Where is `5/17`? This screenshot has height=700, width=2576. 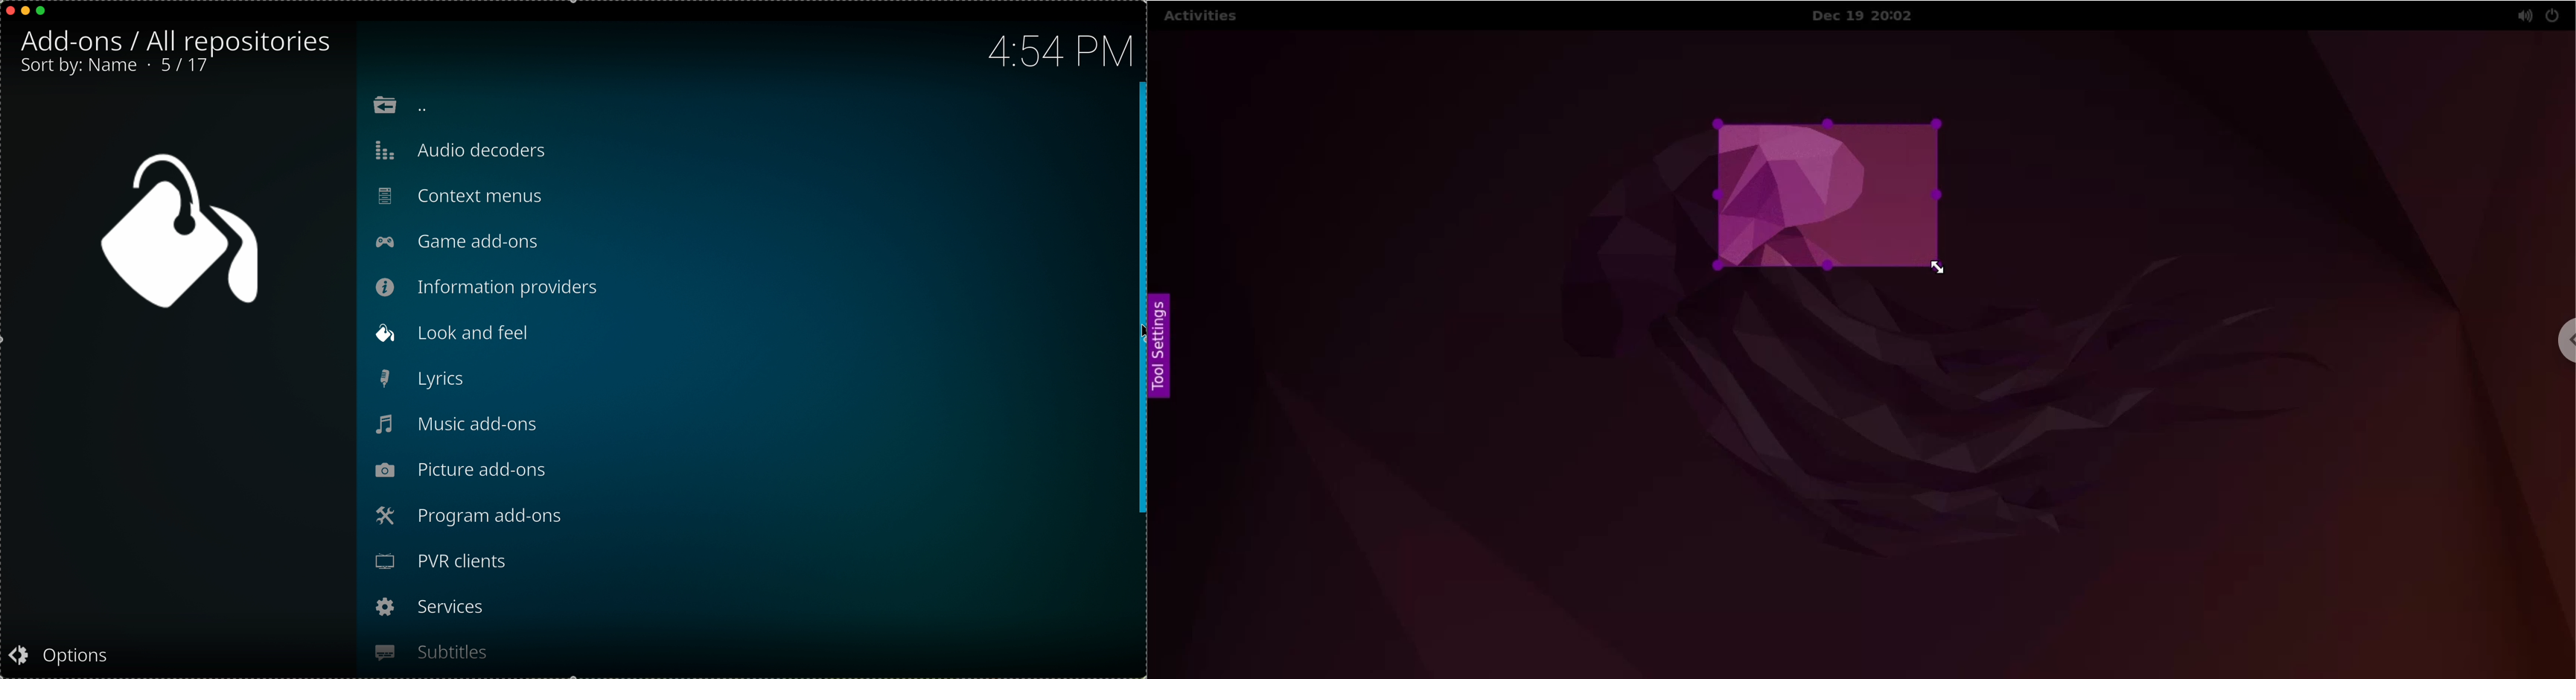 5/17 is located at coordinates (188, 66).